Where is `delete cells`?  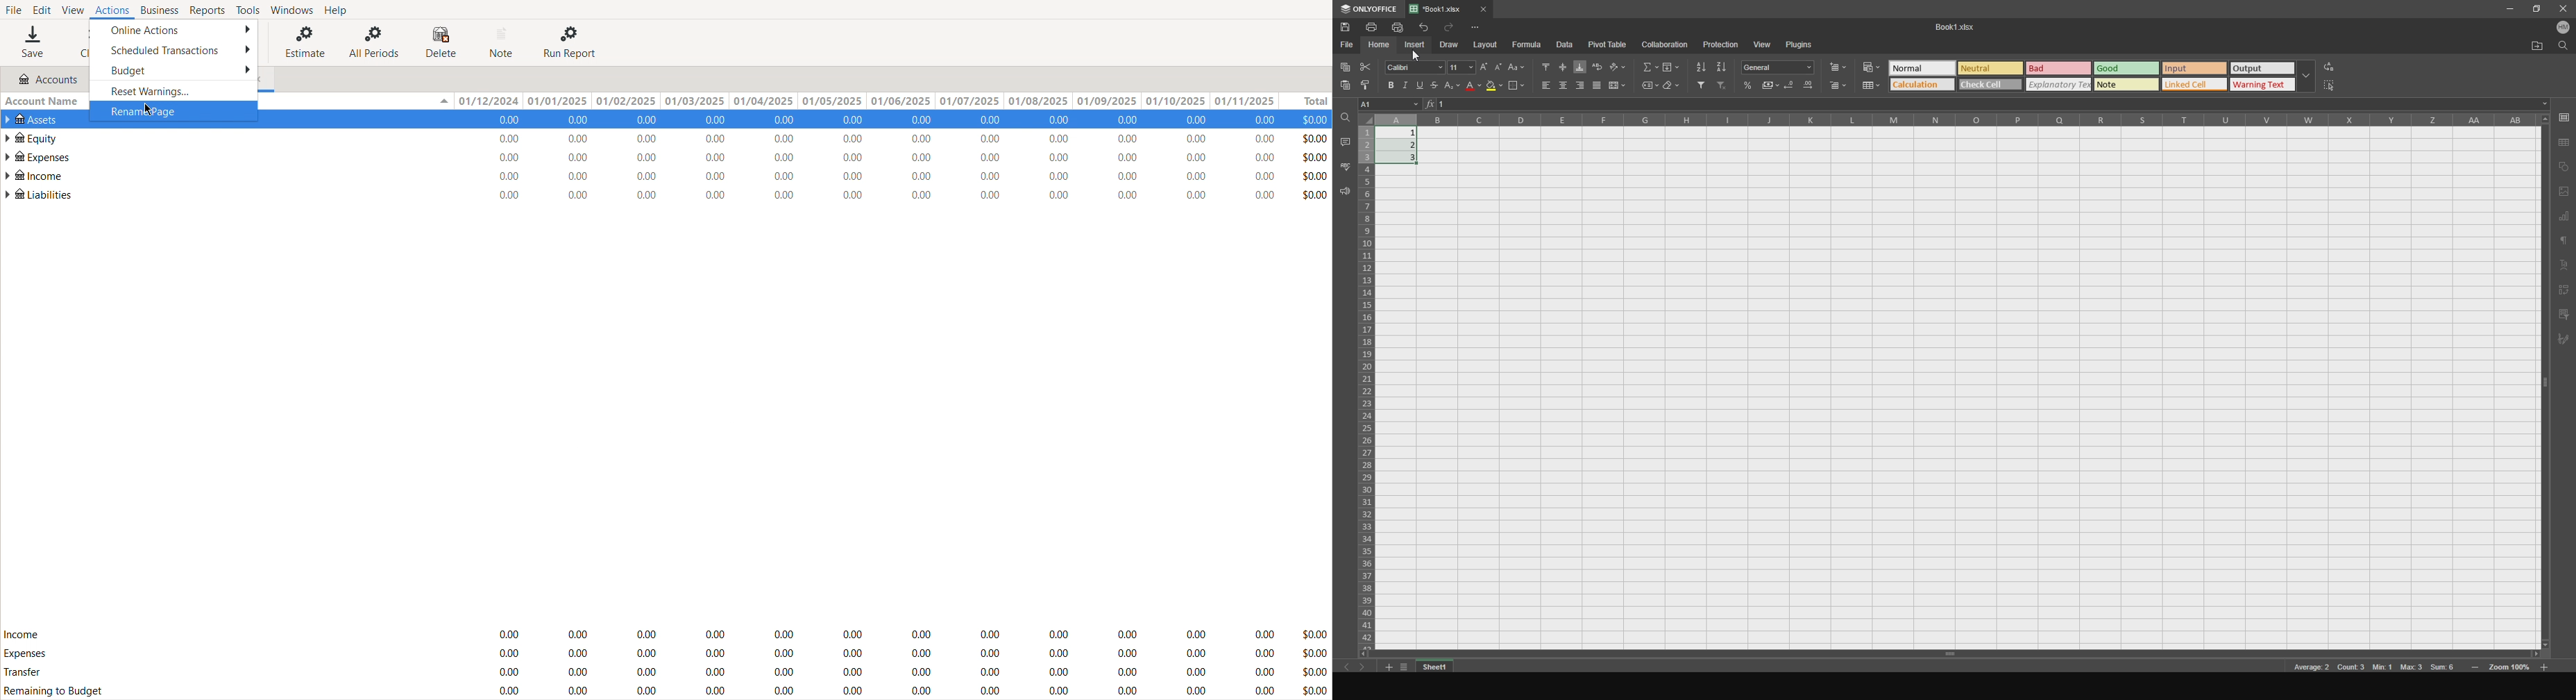
delete cells is located at coordinates (1838, 86).